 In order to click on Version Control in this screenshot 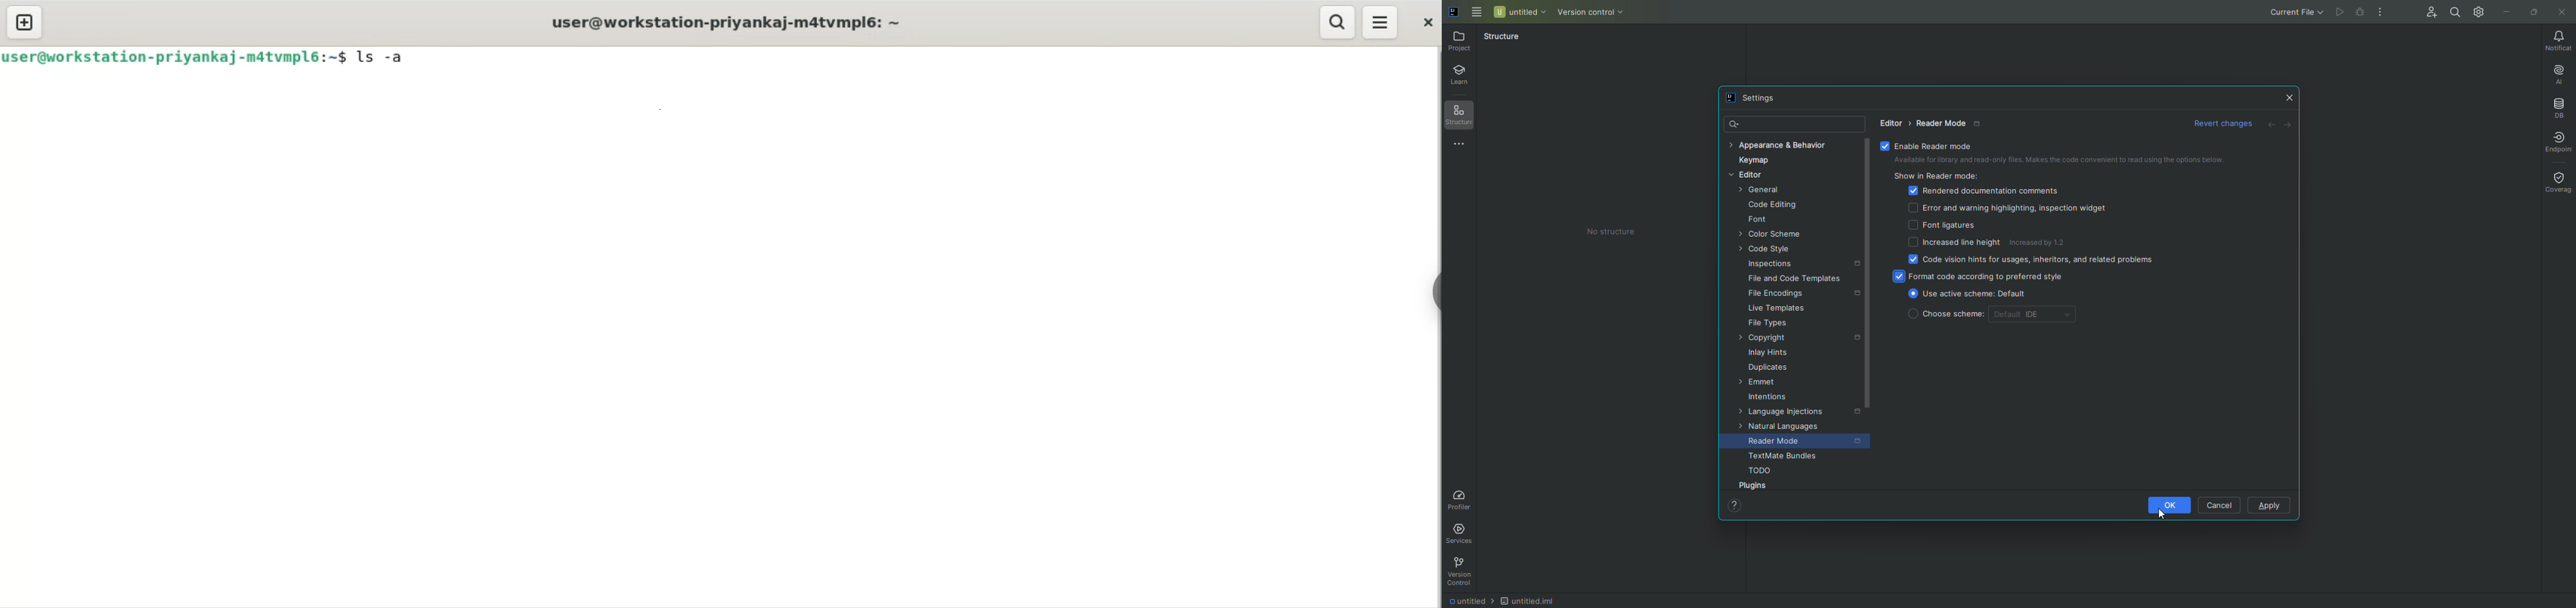, I will do `click(1463, 571)`.